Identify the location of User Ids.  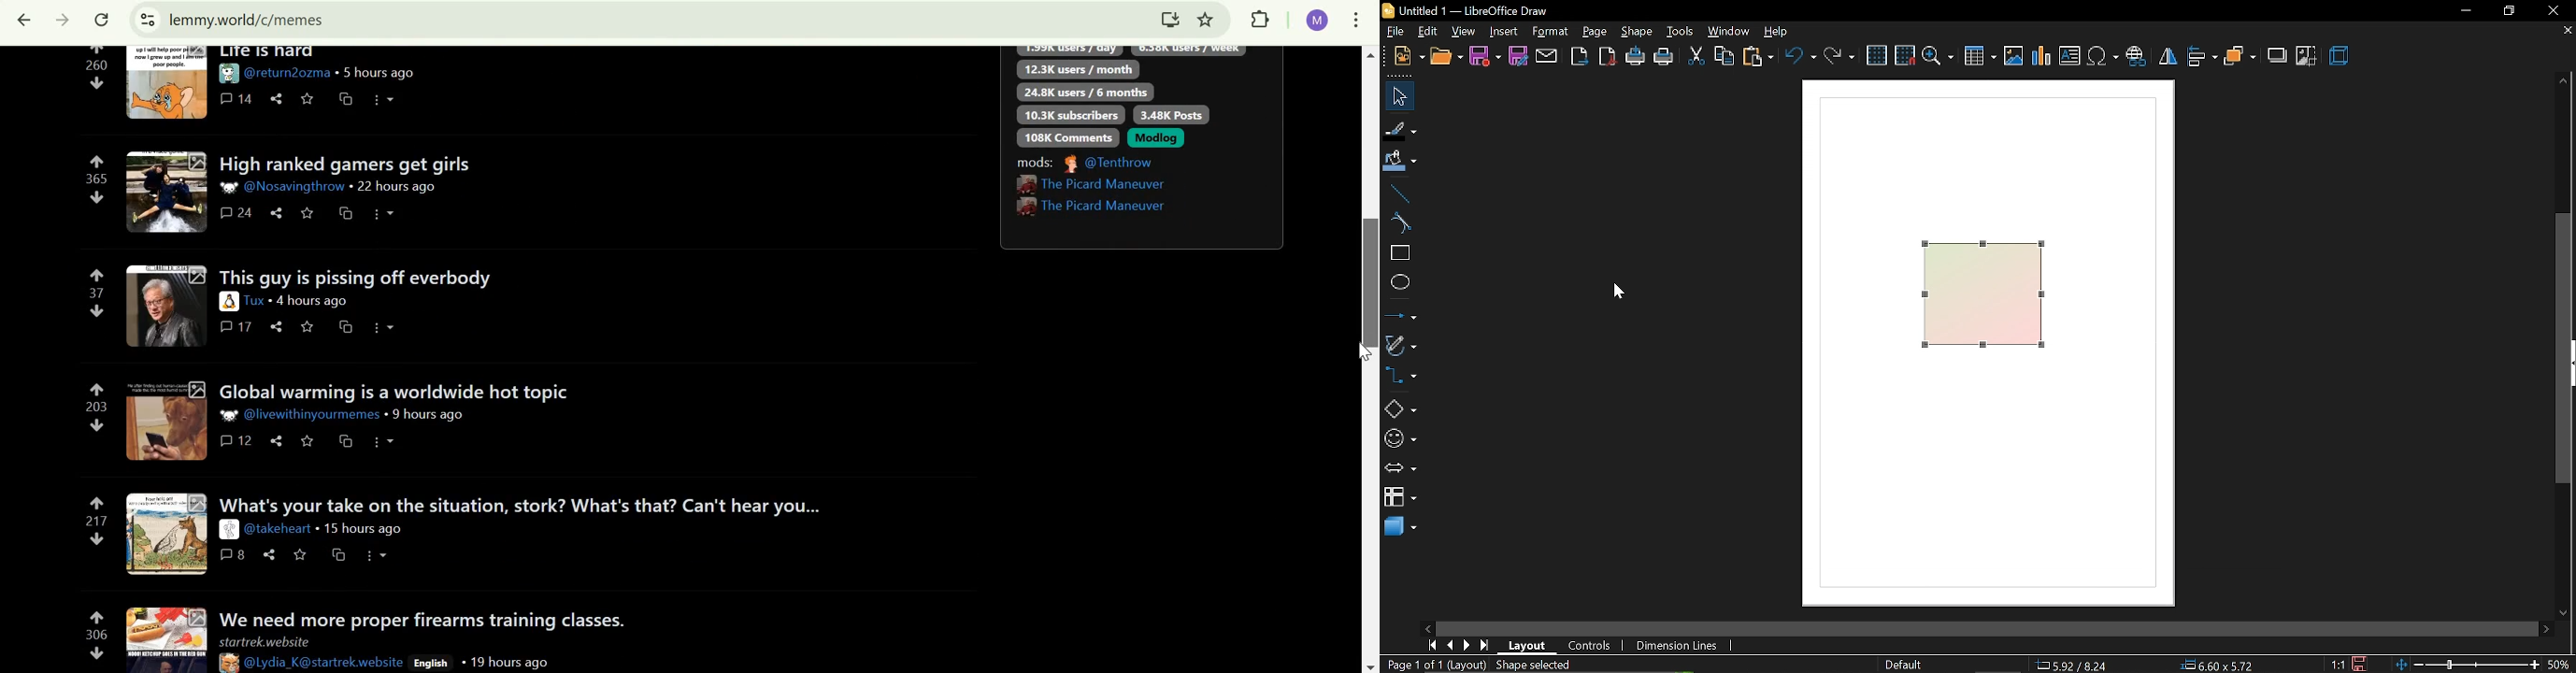
(325, 661).